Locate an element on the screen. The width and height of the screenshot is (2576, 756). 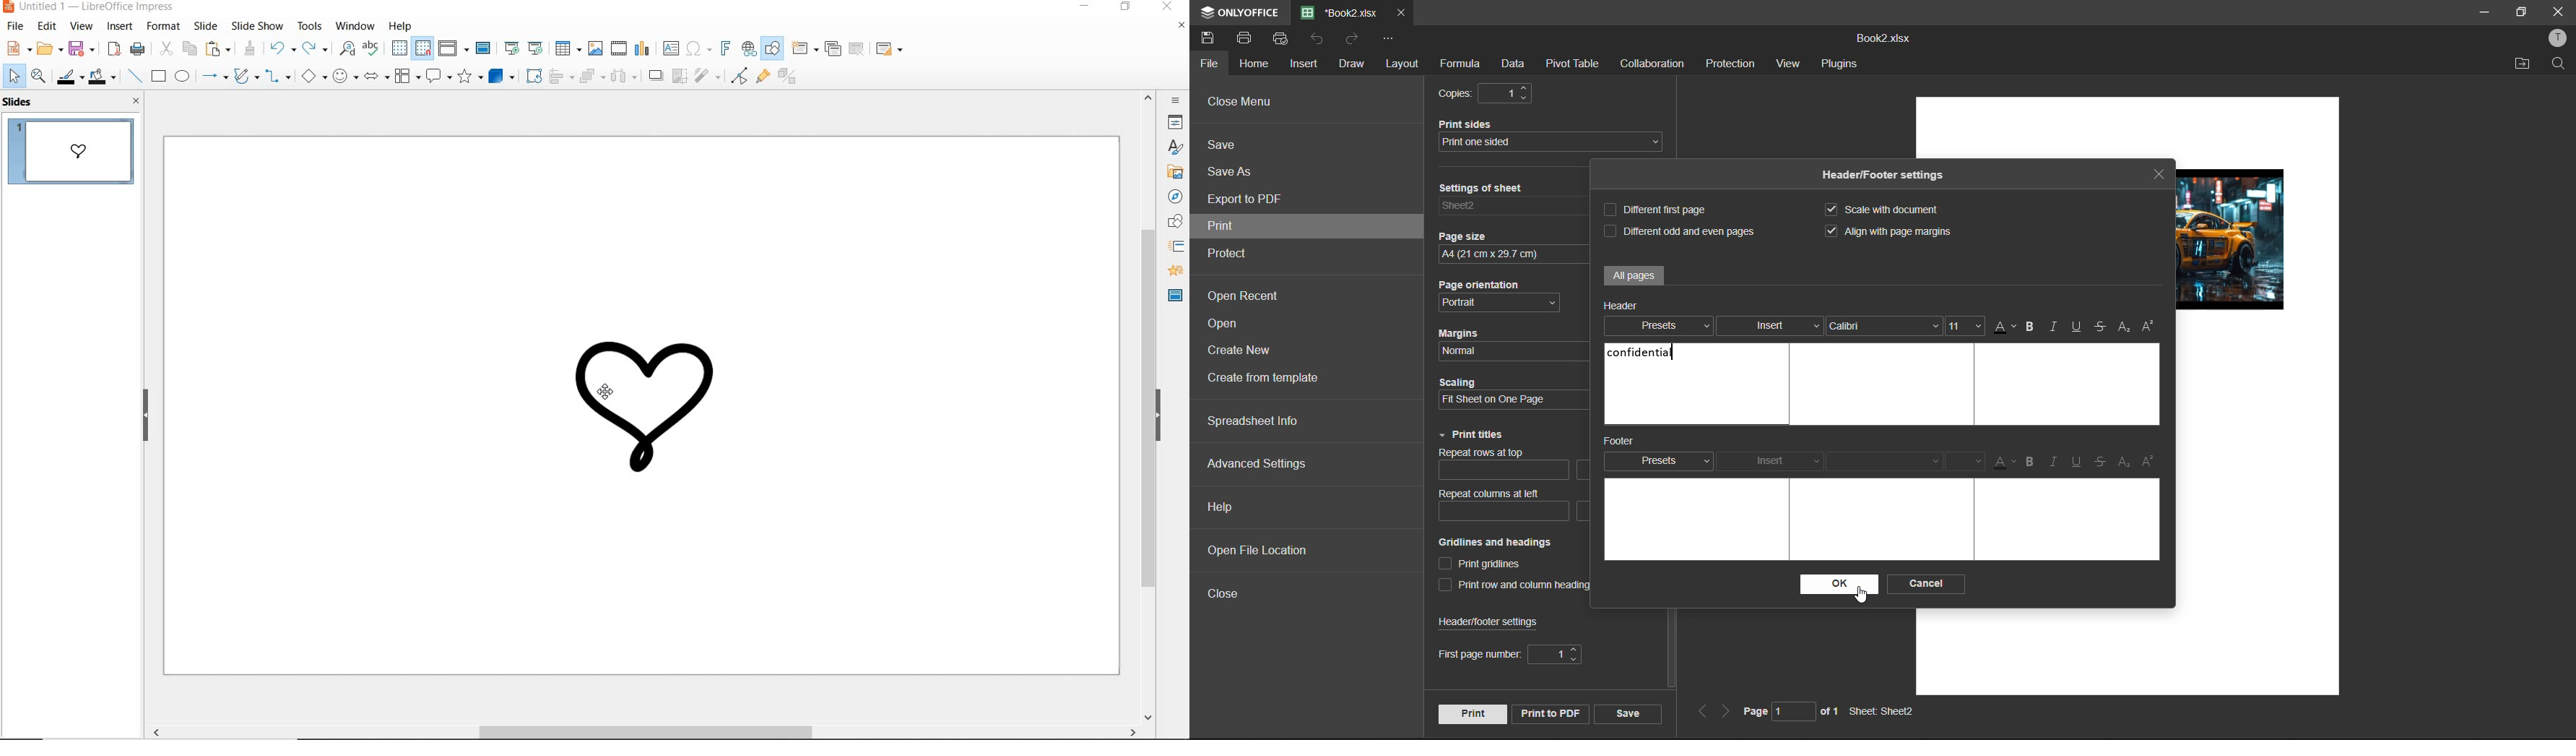
font size is located at coordinates (1966, 462).